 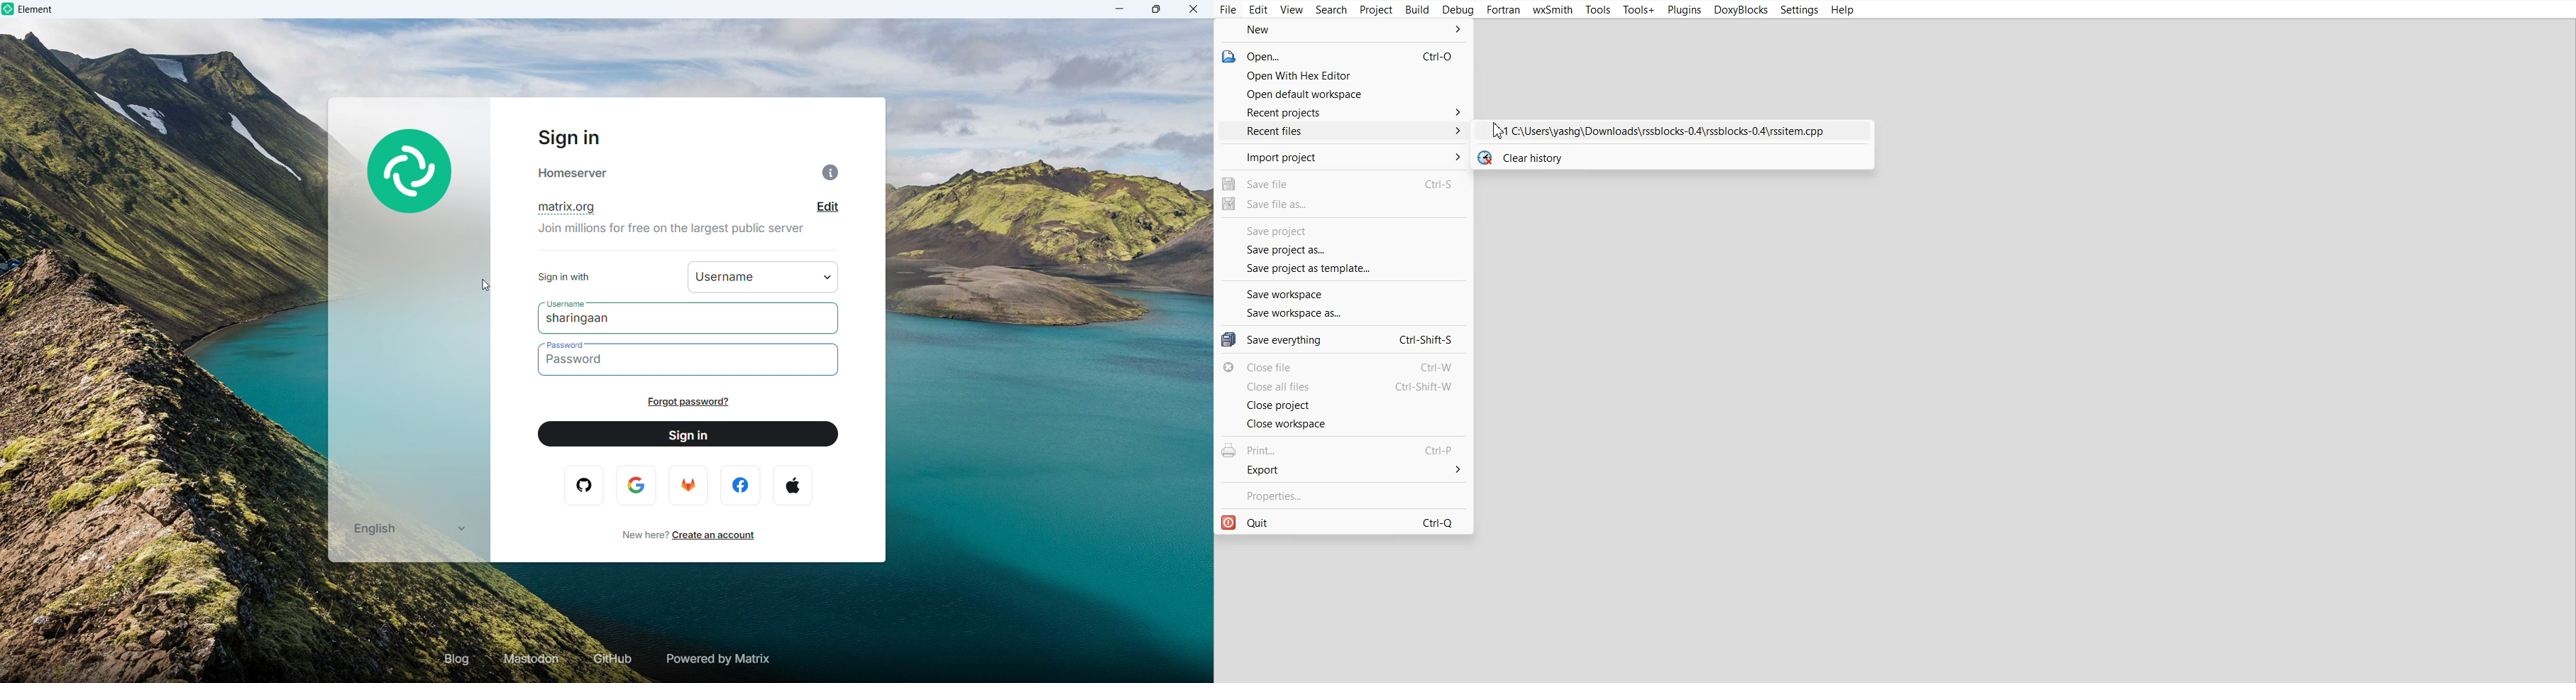 What do you see at coordinates (1597, 11) in the screenshot?
I see `Tools` at bounding box center [1597, 11].